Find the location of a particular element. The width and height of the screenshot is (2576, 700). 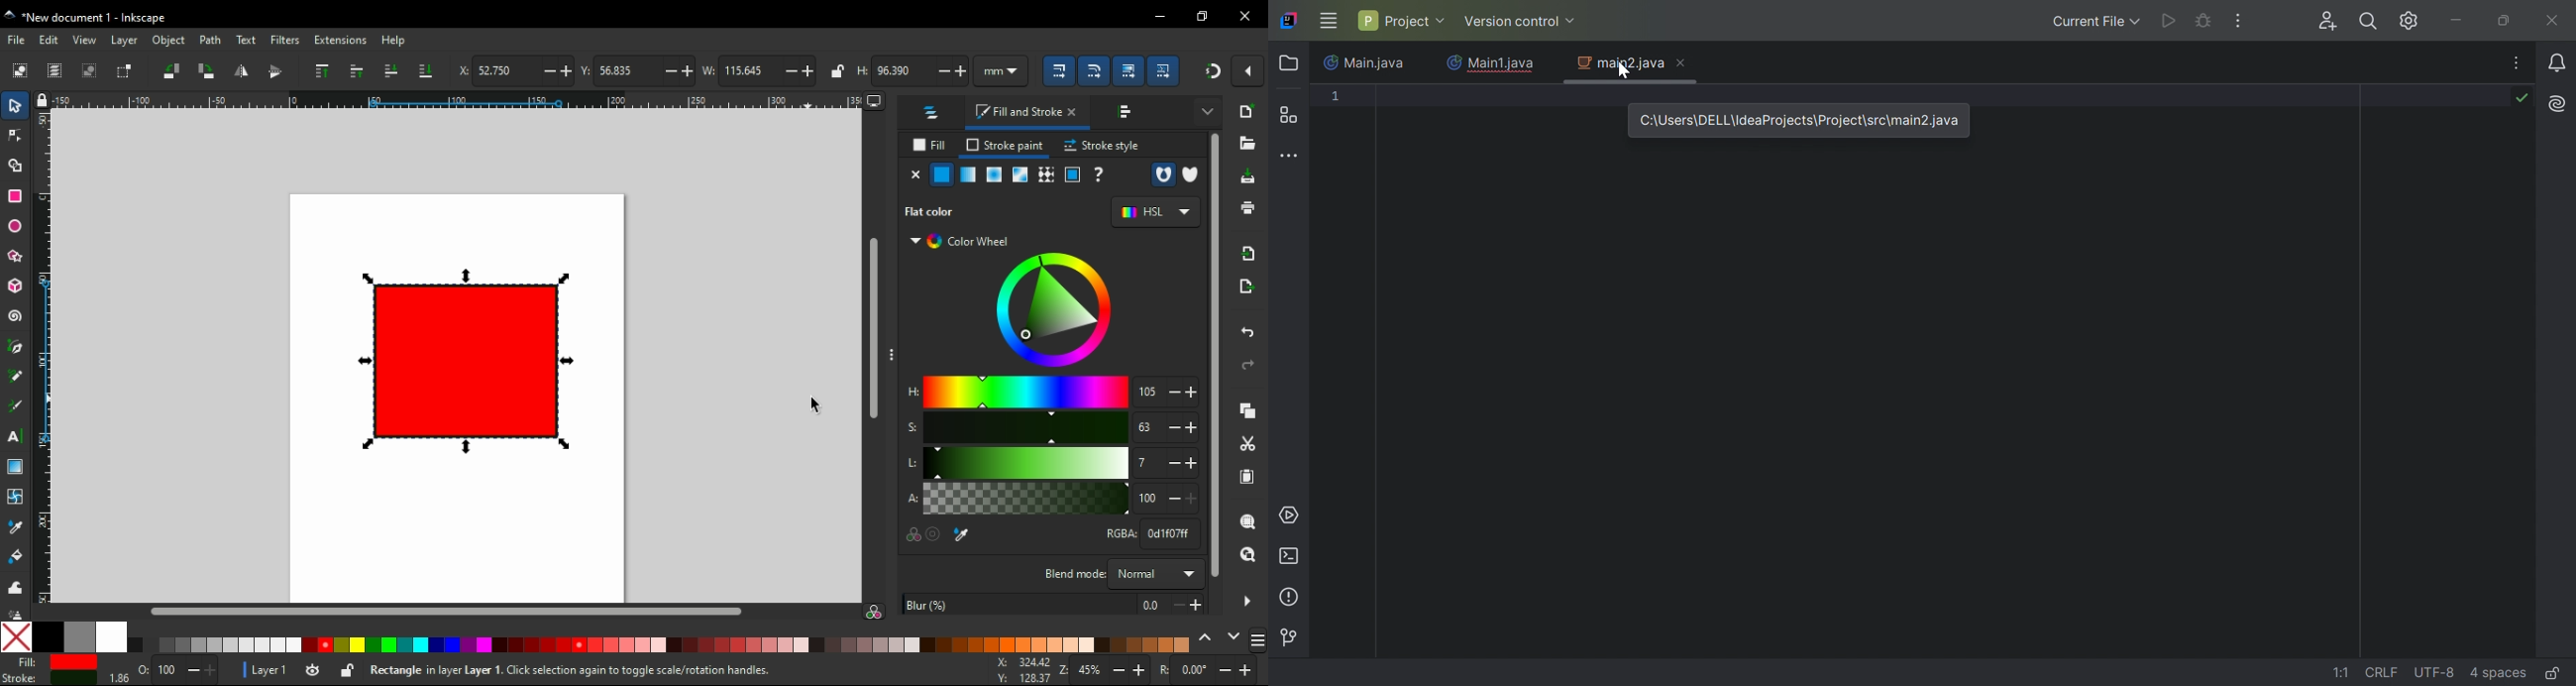

star/polygon tool is located at coordinates (17, 257).